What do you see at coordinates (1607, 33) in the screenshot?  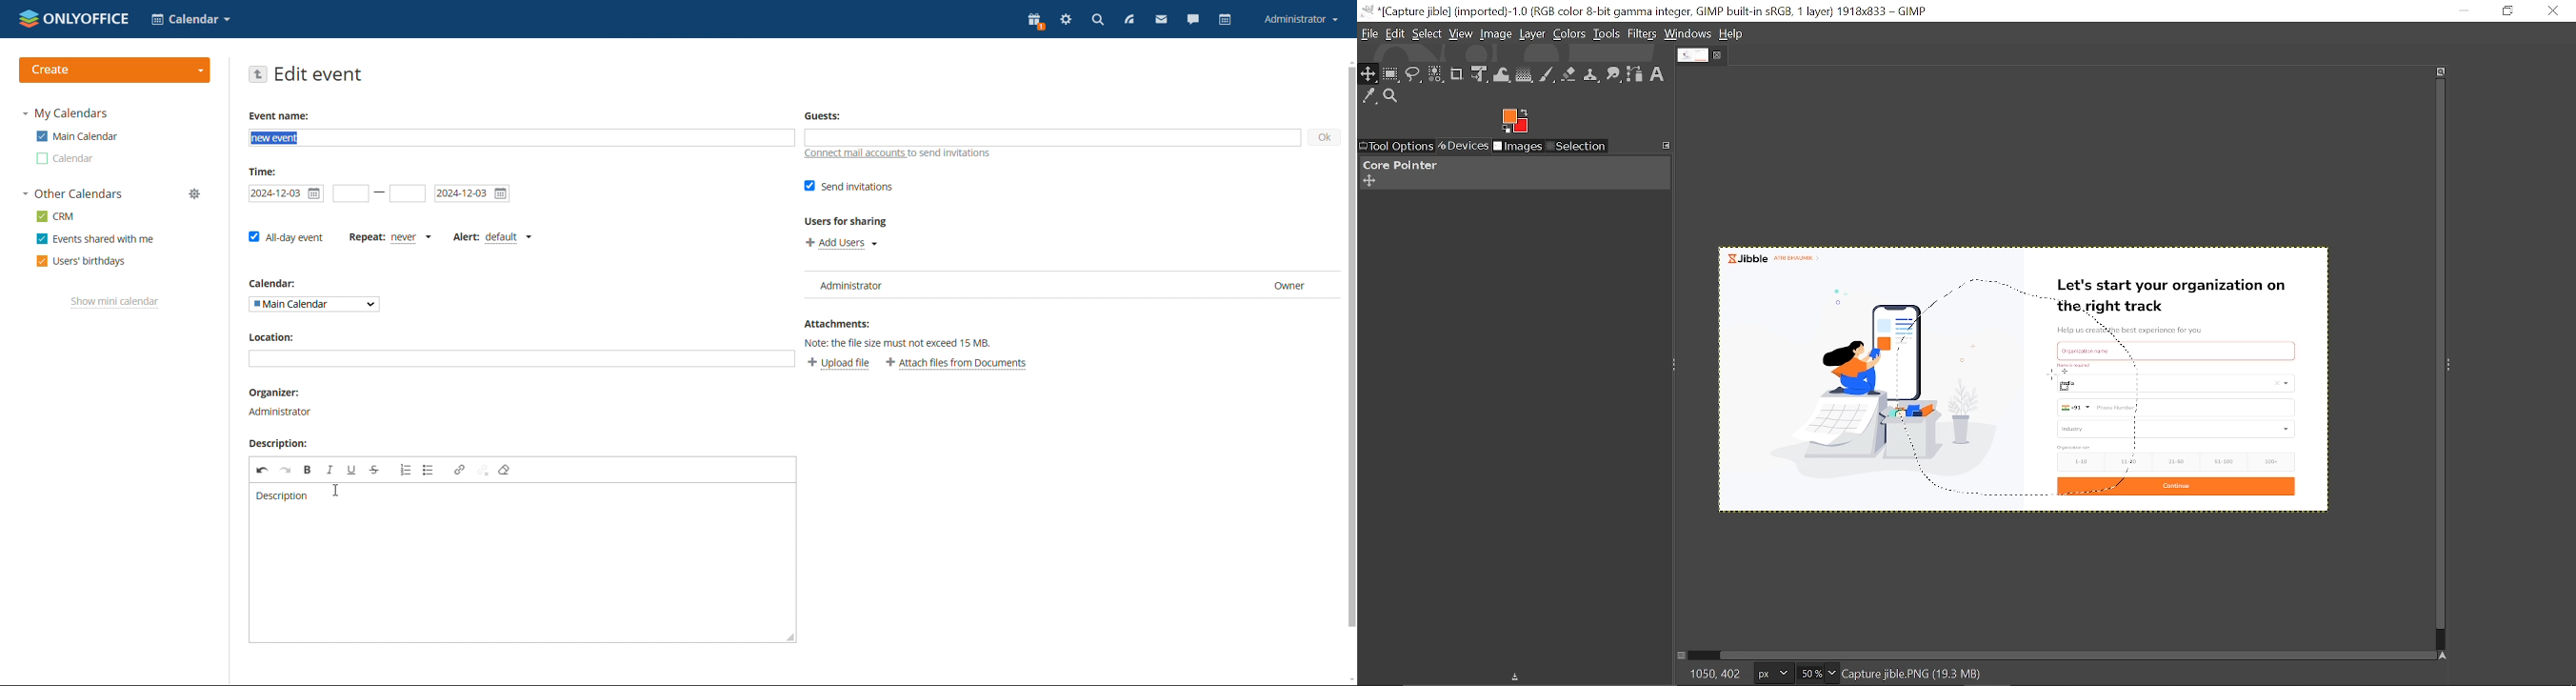 I see `Tools` at bounding box center [1607, 33].